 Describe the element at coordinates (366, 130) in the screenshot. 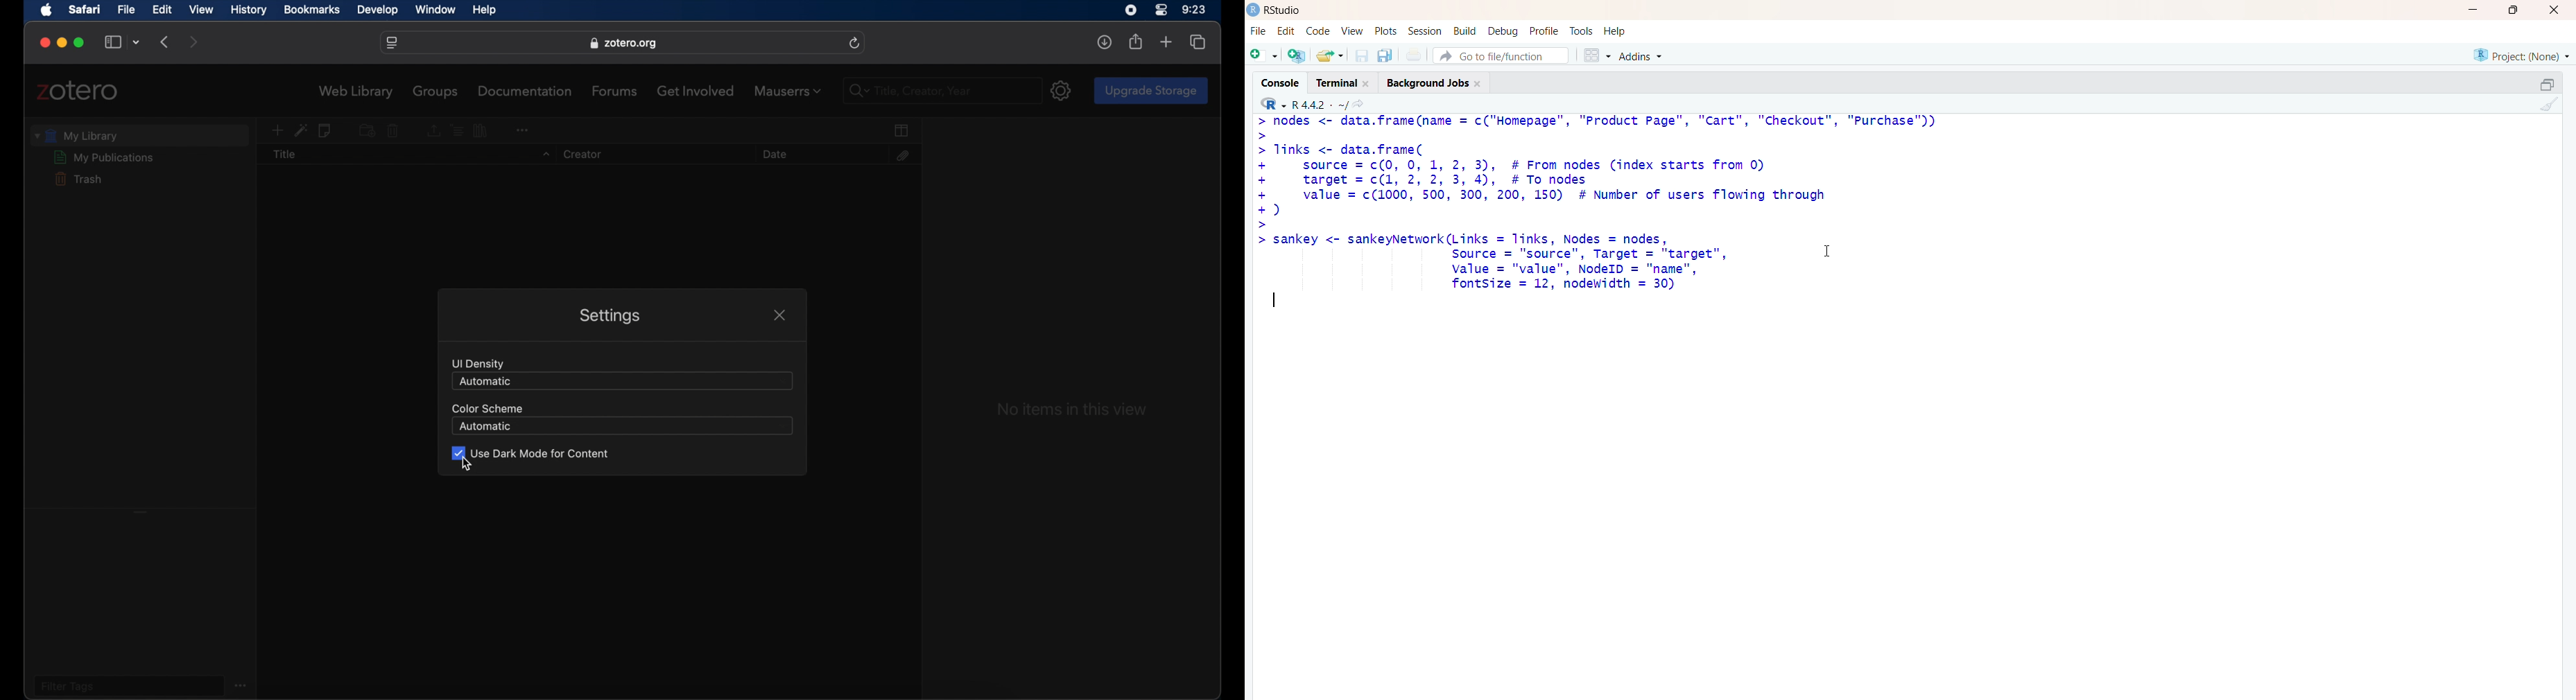

I see `add to collection` at that location.